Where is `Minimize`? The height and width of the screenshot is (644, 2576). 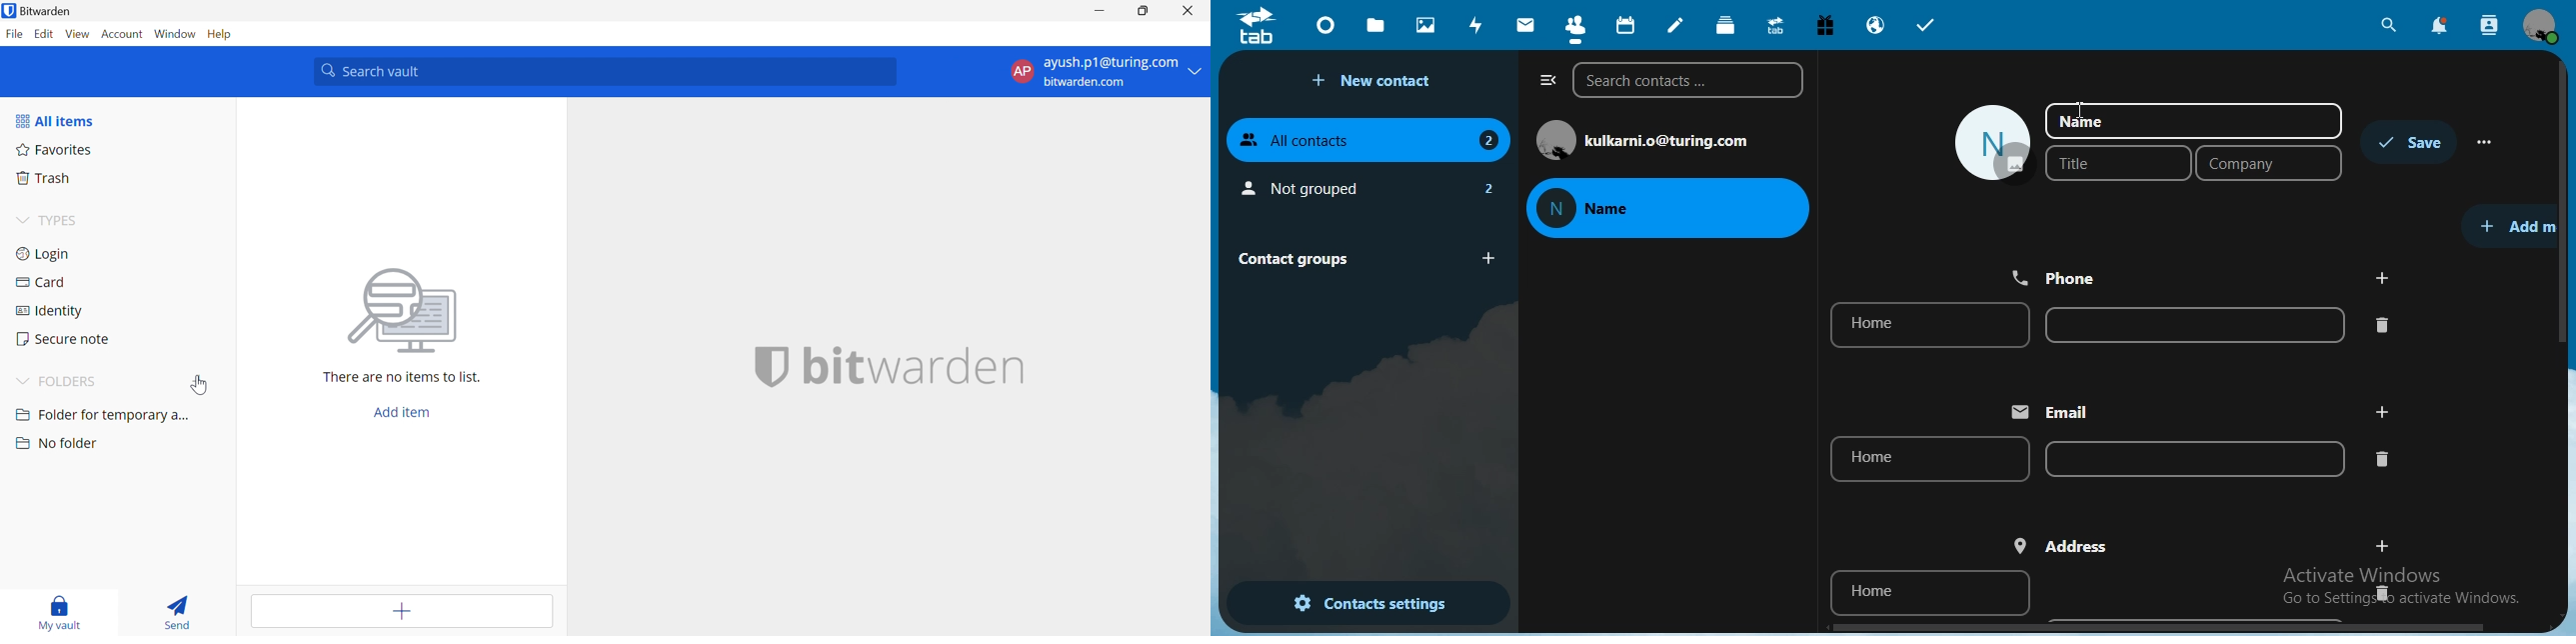
Minimize is located at coordinates (1100, 9).